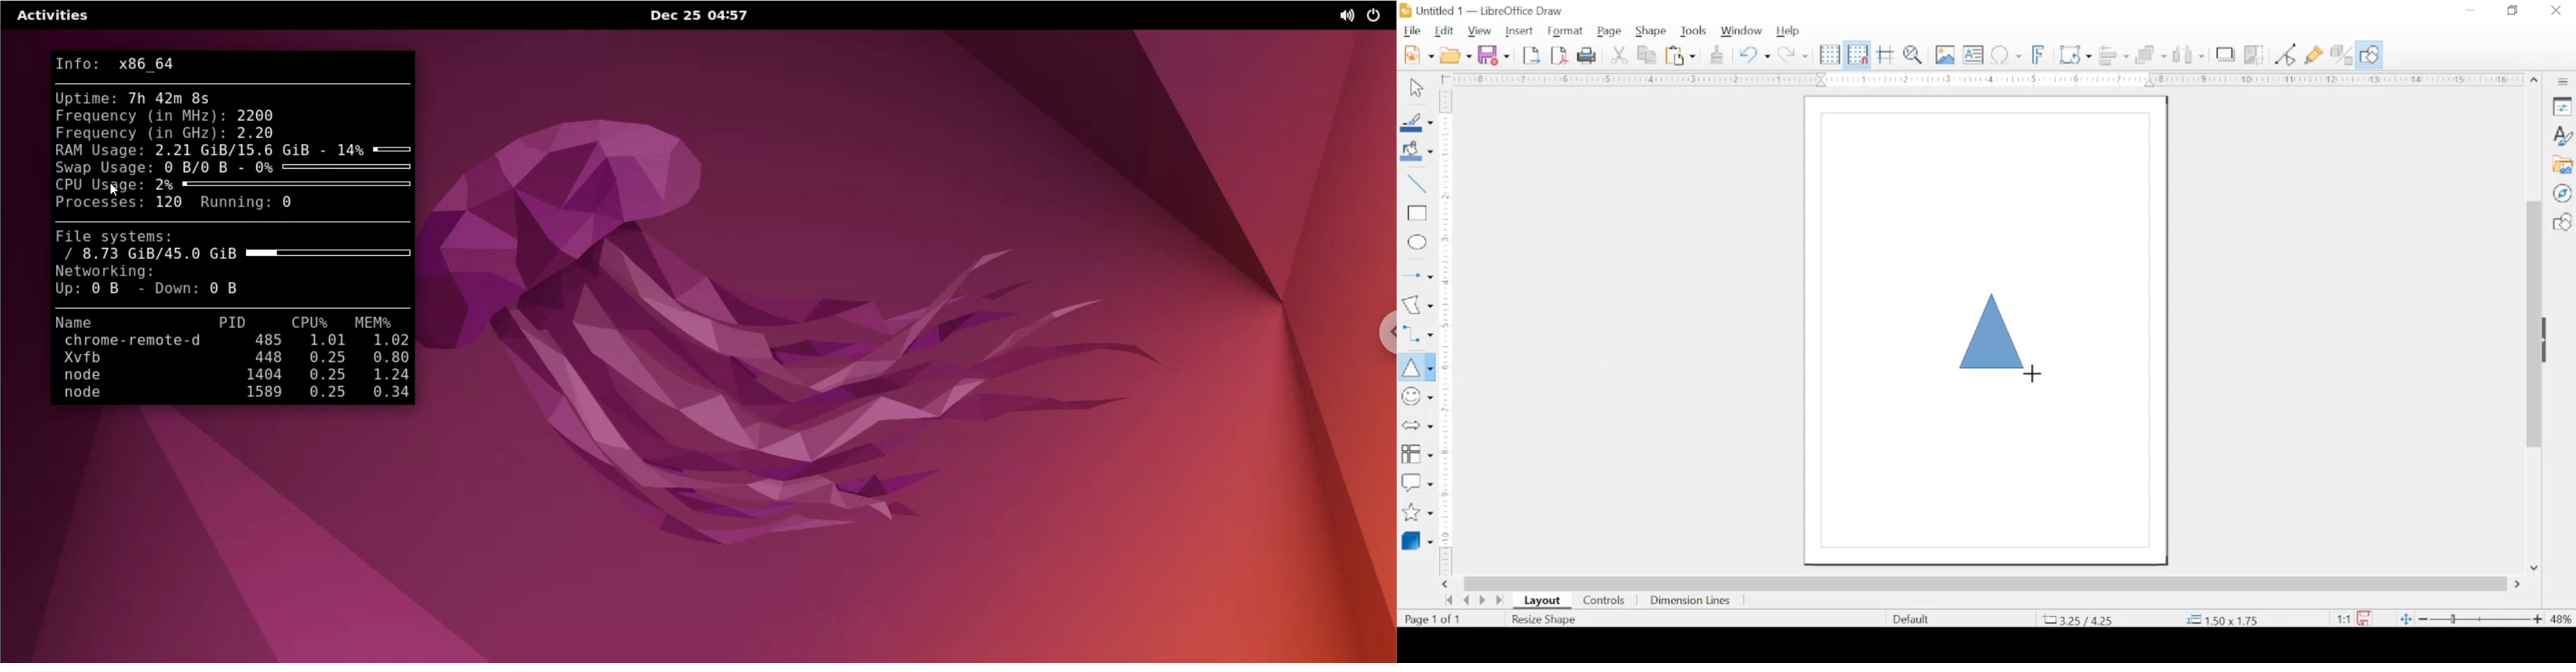 This screenshot has height=672, width=2576. Describe the element at coordinates (1857, 55) in the screenshot. I see `snap to grid` at that location.